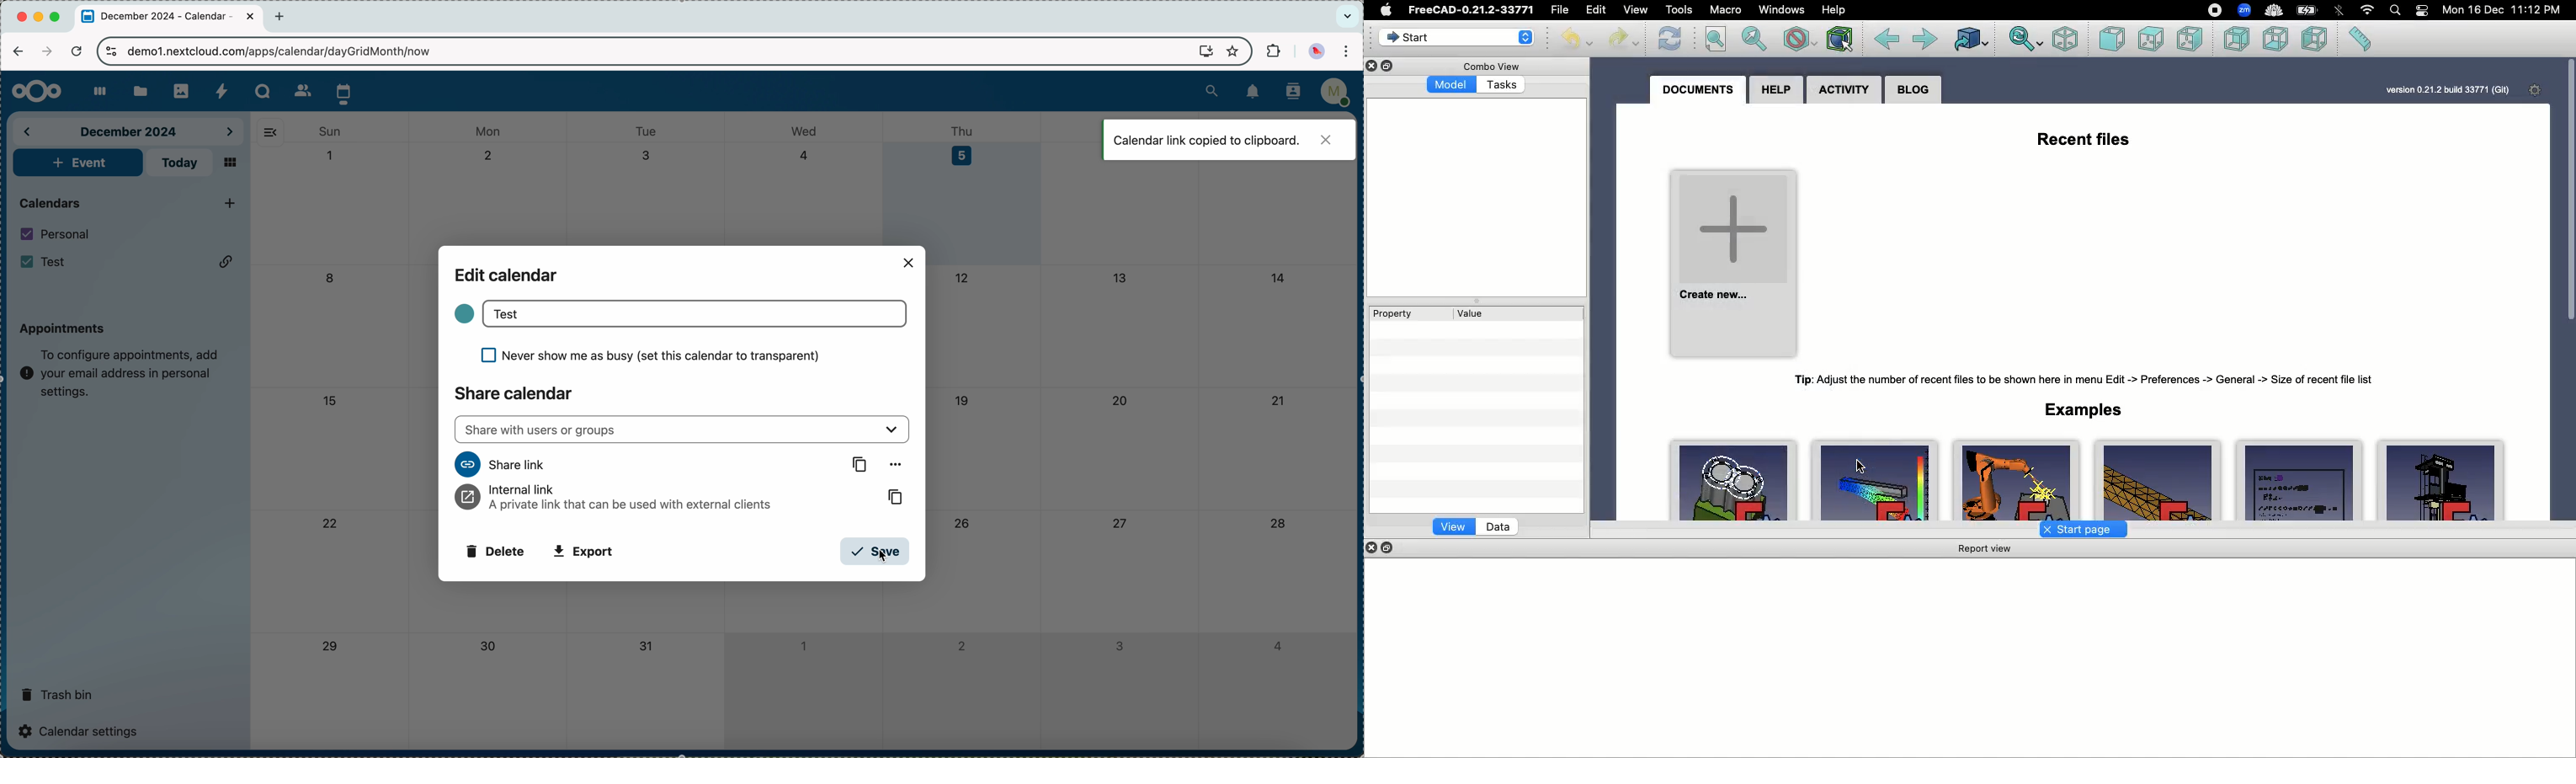 Image resolution: width=2576 pixels, height=784 pixels. Describe the element at coordinates (223, 91) in the screenshot. I see `activity` at that location.